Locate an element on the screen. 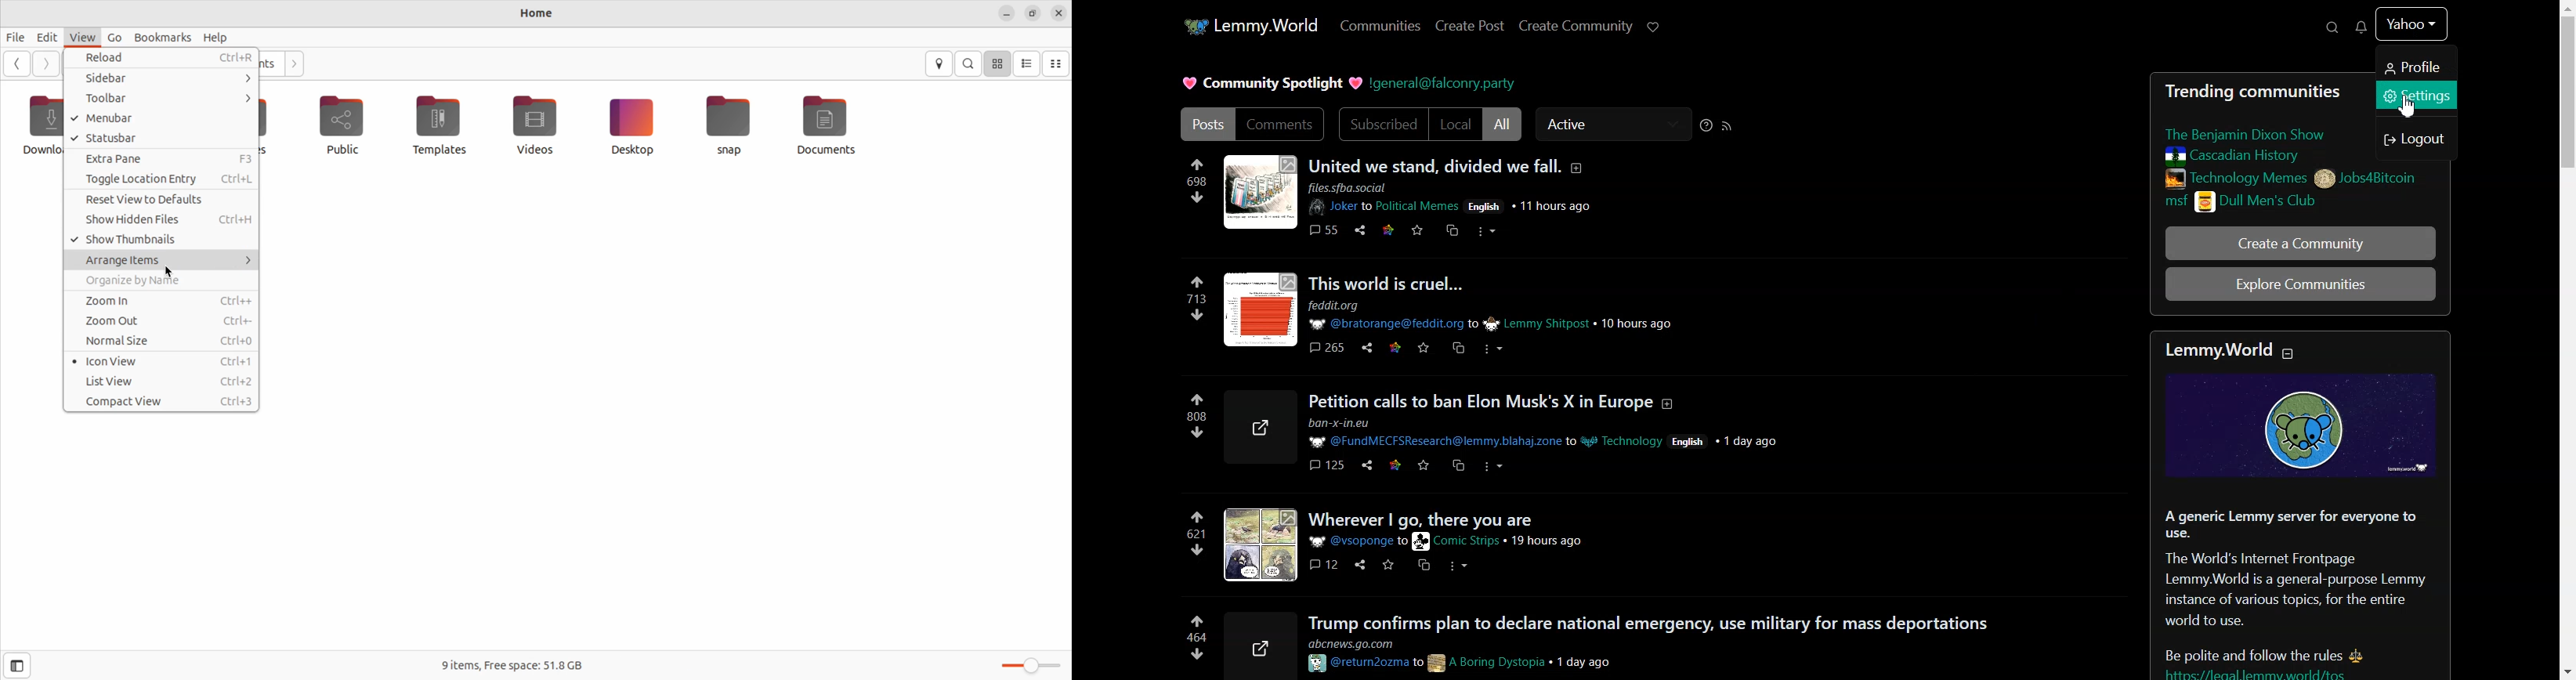 The width and height of the screenshot is (2576, 700). compact view is located at coordinates (1057, 64).